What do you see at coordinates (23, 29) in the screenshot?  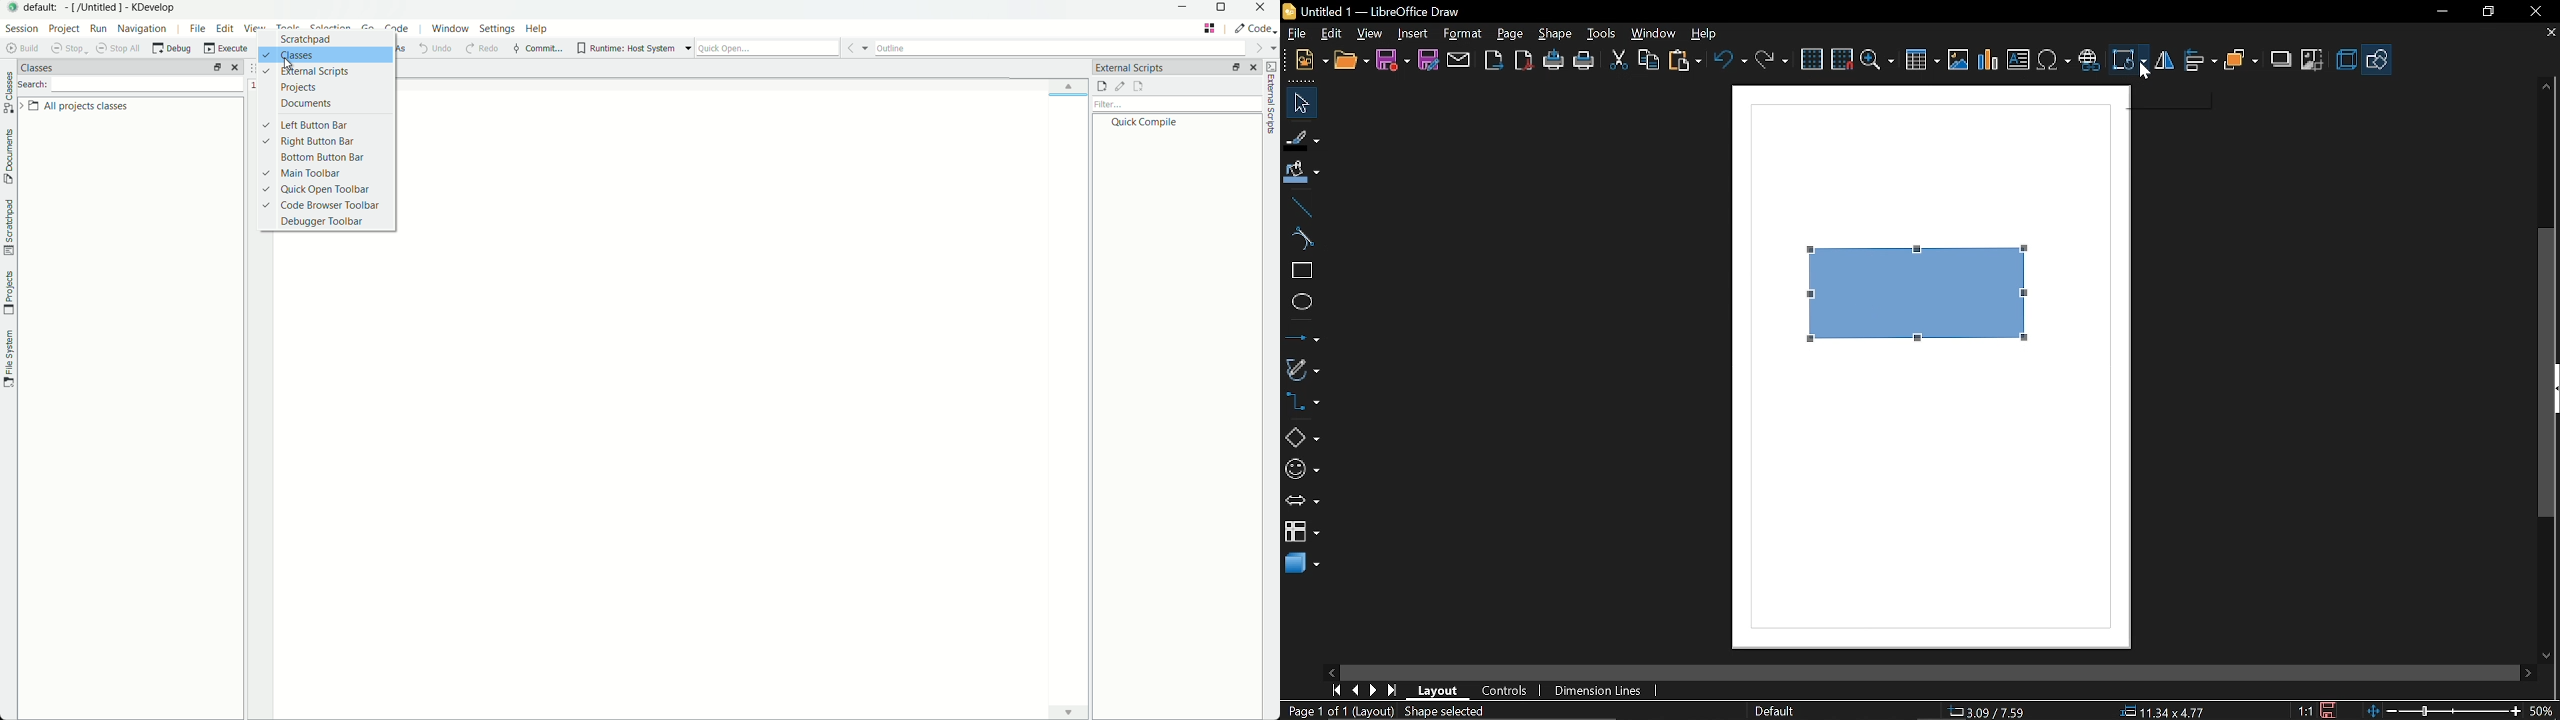 I see `session menu` at bounding box center [23, 29].